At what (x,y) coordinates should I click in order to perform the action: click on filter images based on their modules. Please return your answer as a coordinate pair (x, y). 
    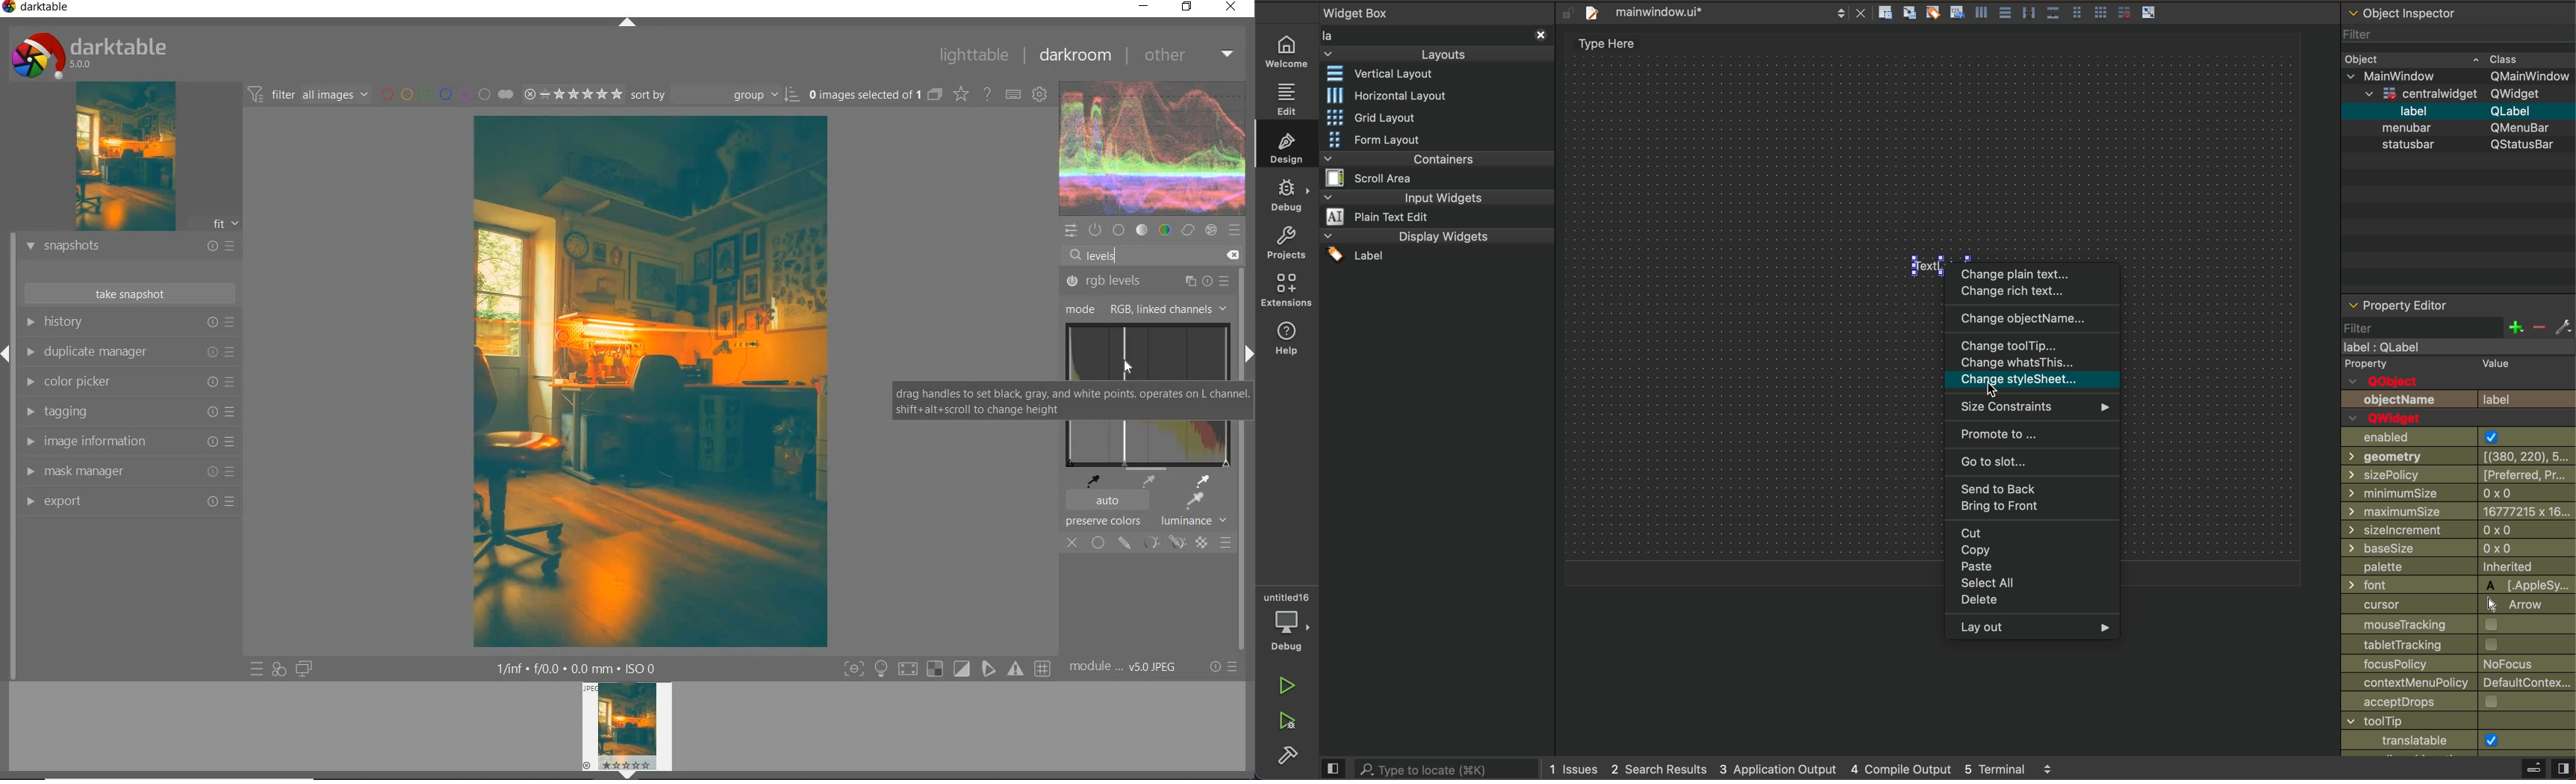
    Looking at the image, I should click on (308, 94).